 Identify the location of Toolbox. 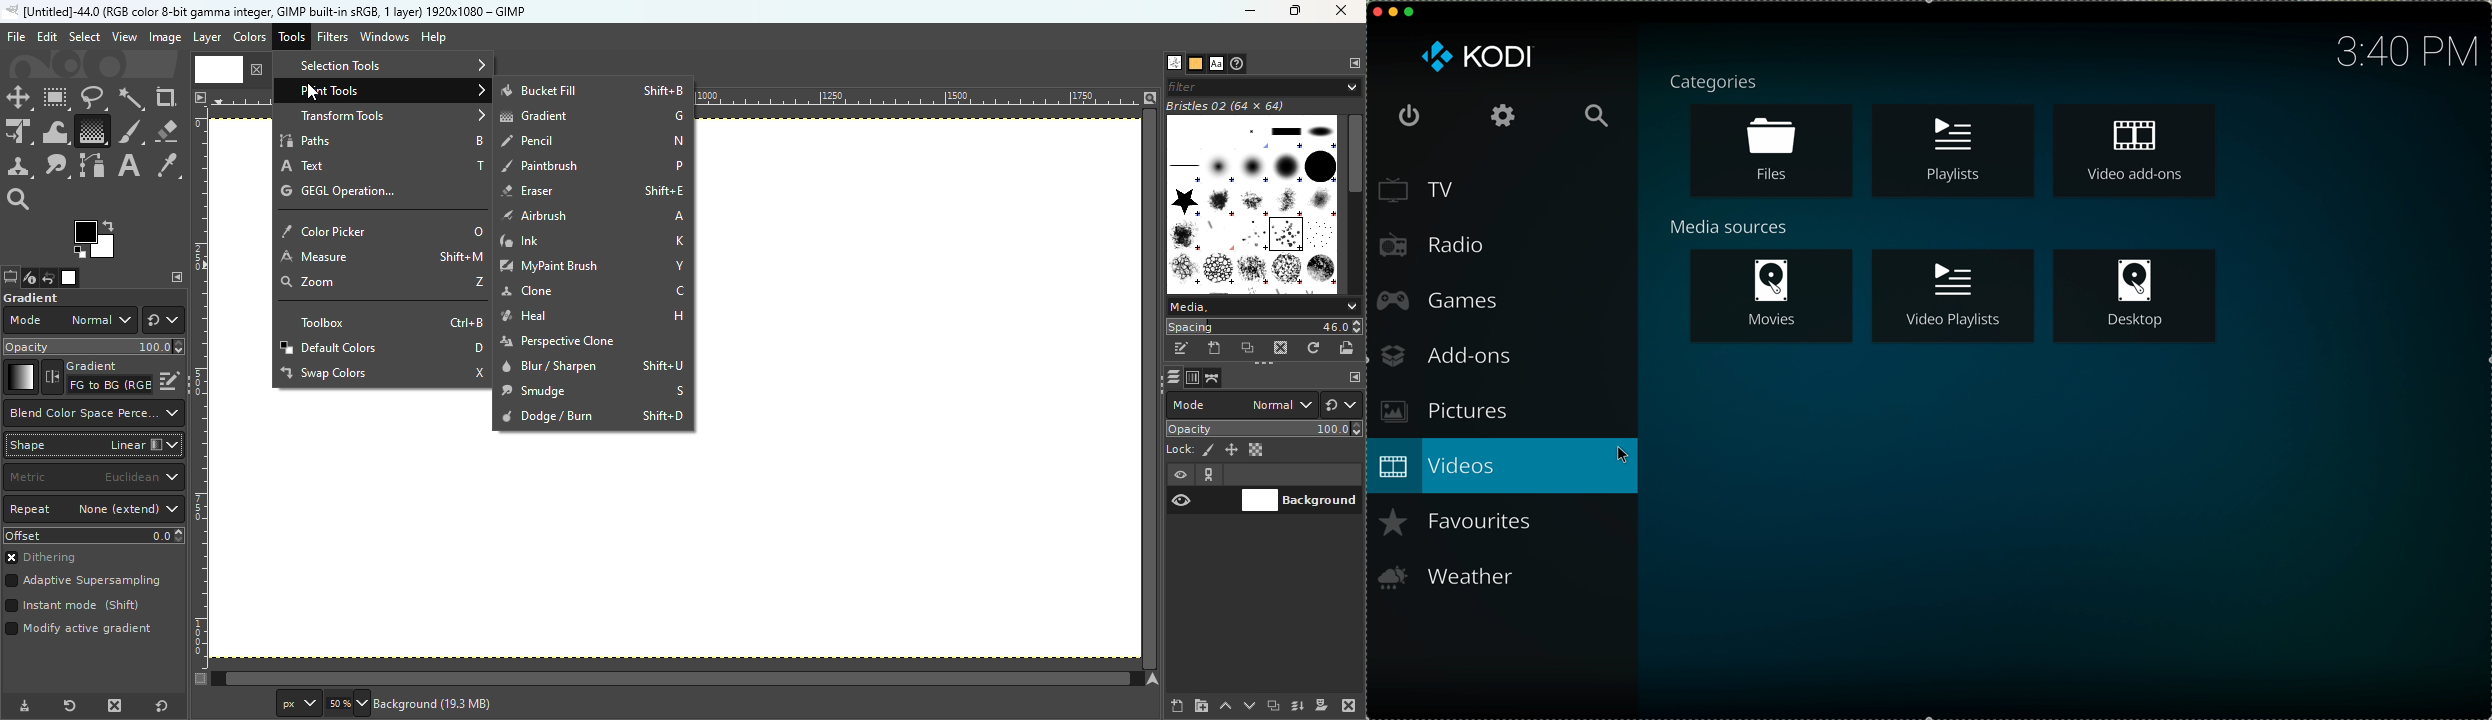
(381, 321).